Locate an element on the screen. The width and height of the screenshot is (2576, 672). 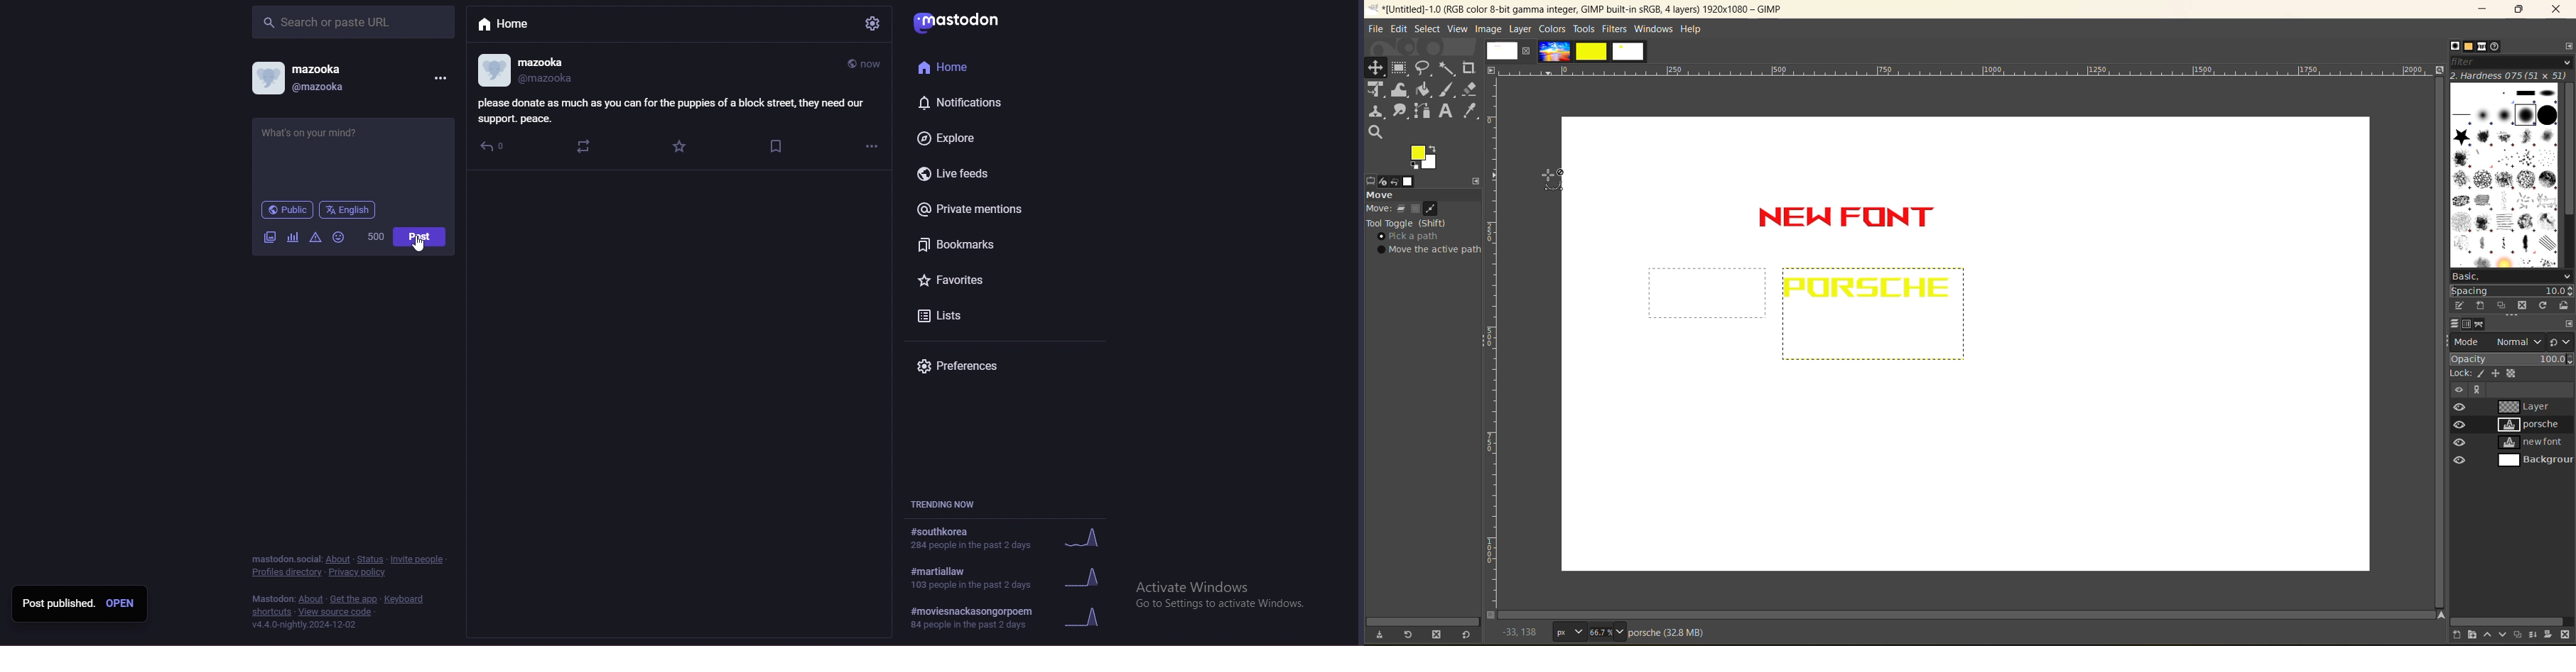
spacing is located at coordinates (2512, 290).